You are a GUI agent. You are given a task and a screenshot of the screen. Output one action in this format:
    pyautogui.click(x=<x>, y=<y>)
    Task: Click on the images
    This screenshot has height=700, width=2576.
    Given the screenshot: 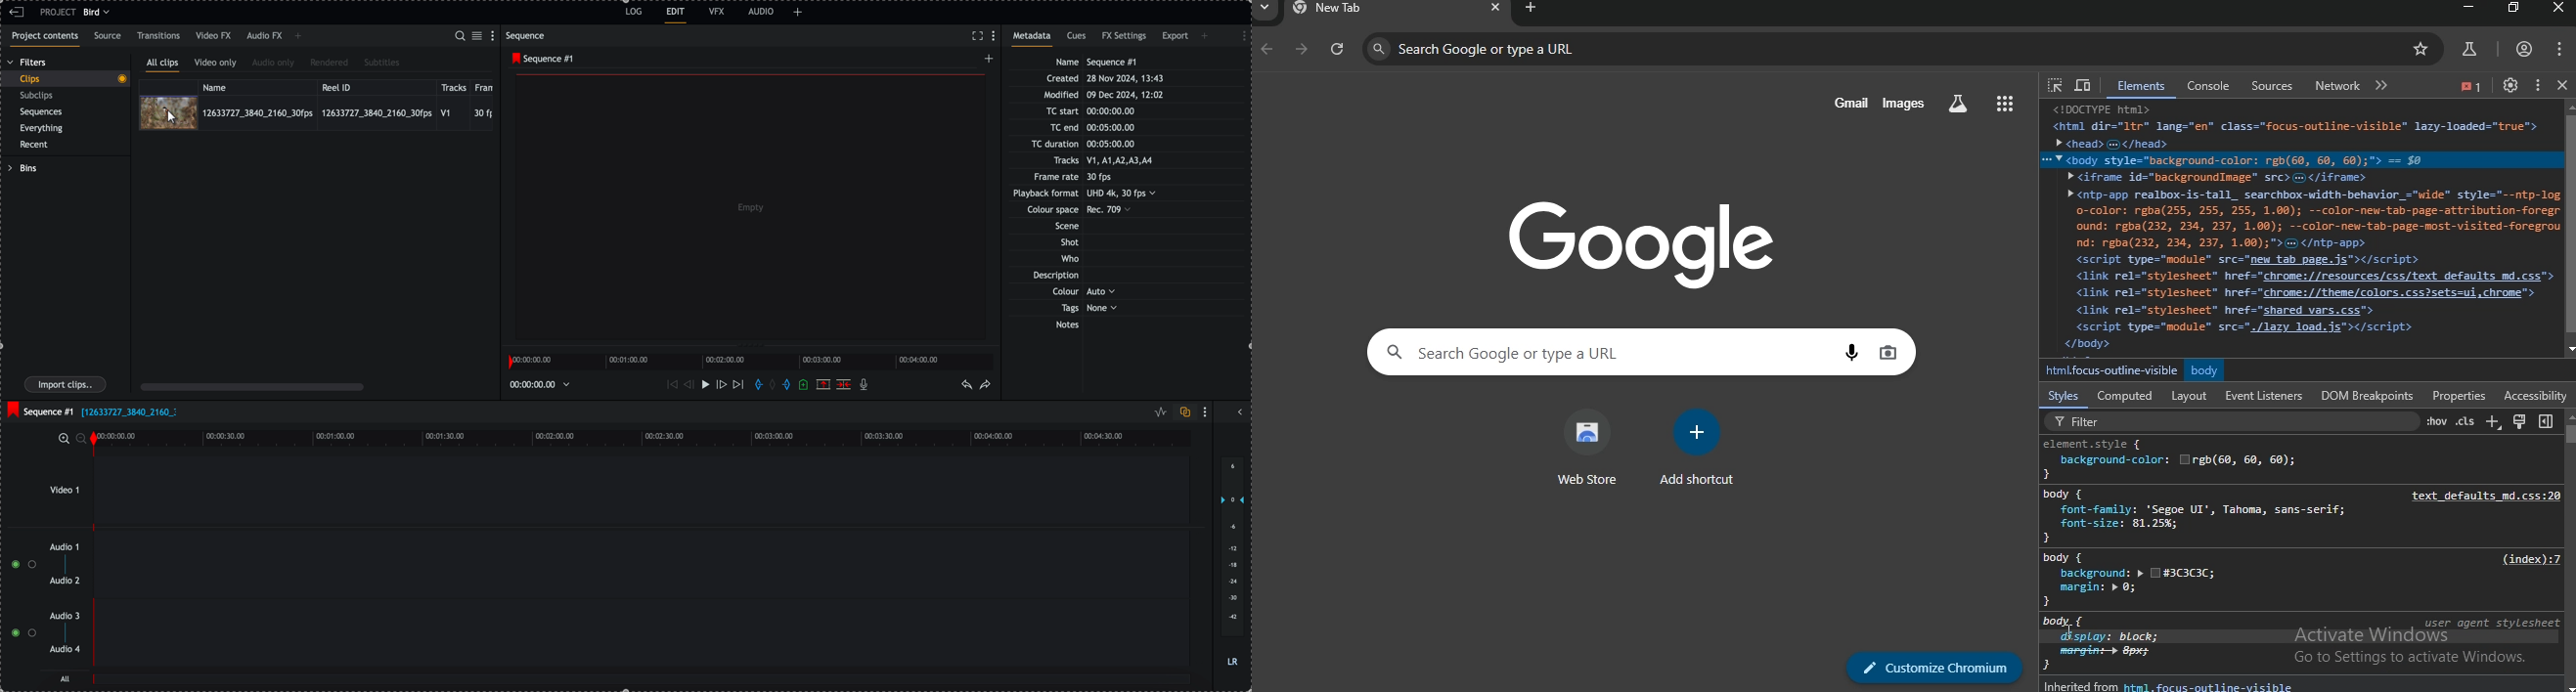 What is the action you would take?
    pyautogui.click(x=1900, y=104)
    